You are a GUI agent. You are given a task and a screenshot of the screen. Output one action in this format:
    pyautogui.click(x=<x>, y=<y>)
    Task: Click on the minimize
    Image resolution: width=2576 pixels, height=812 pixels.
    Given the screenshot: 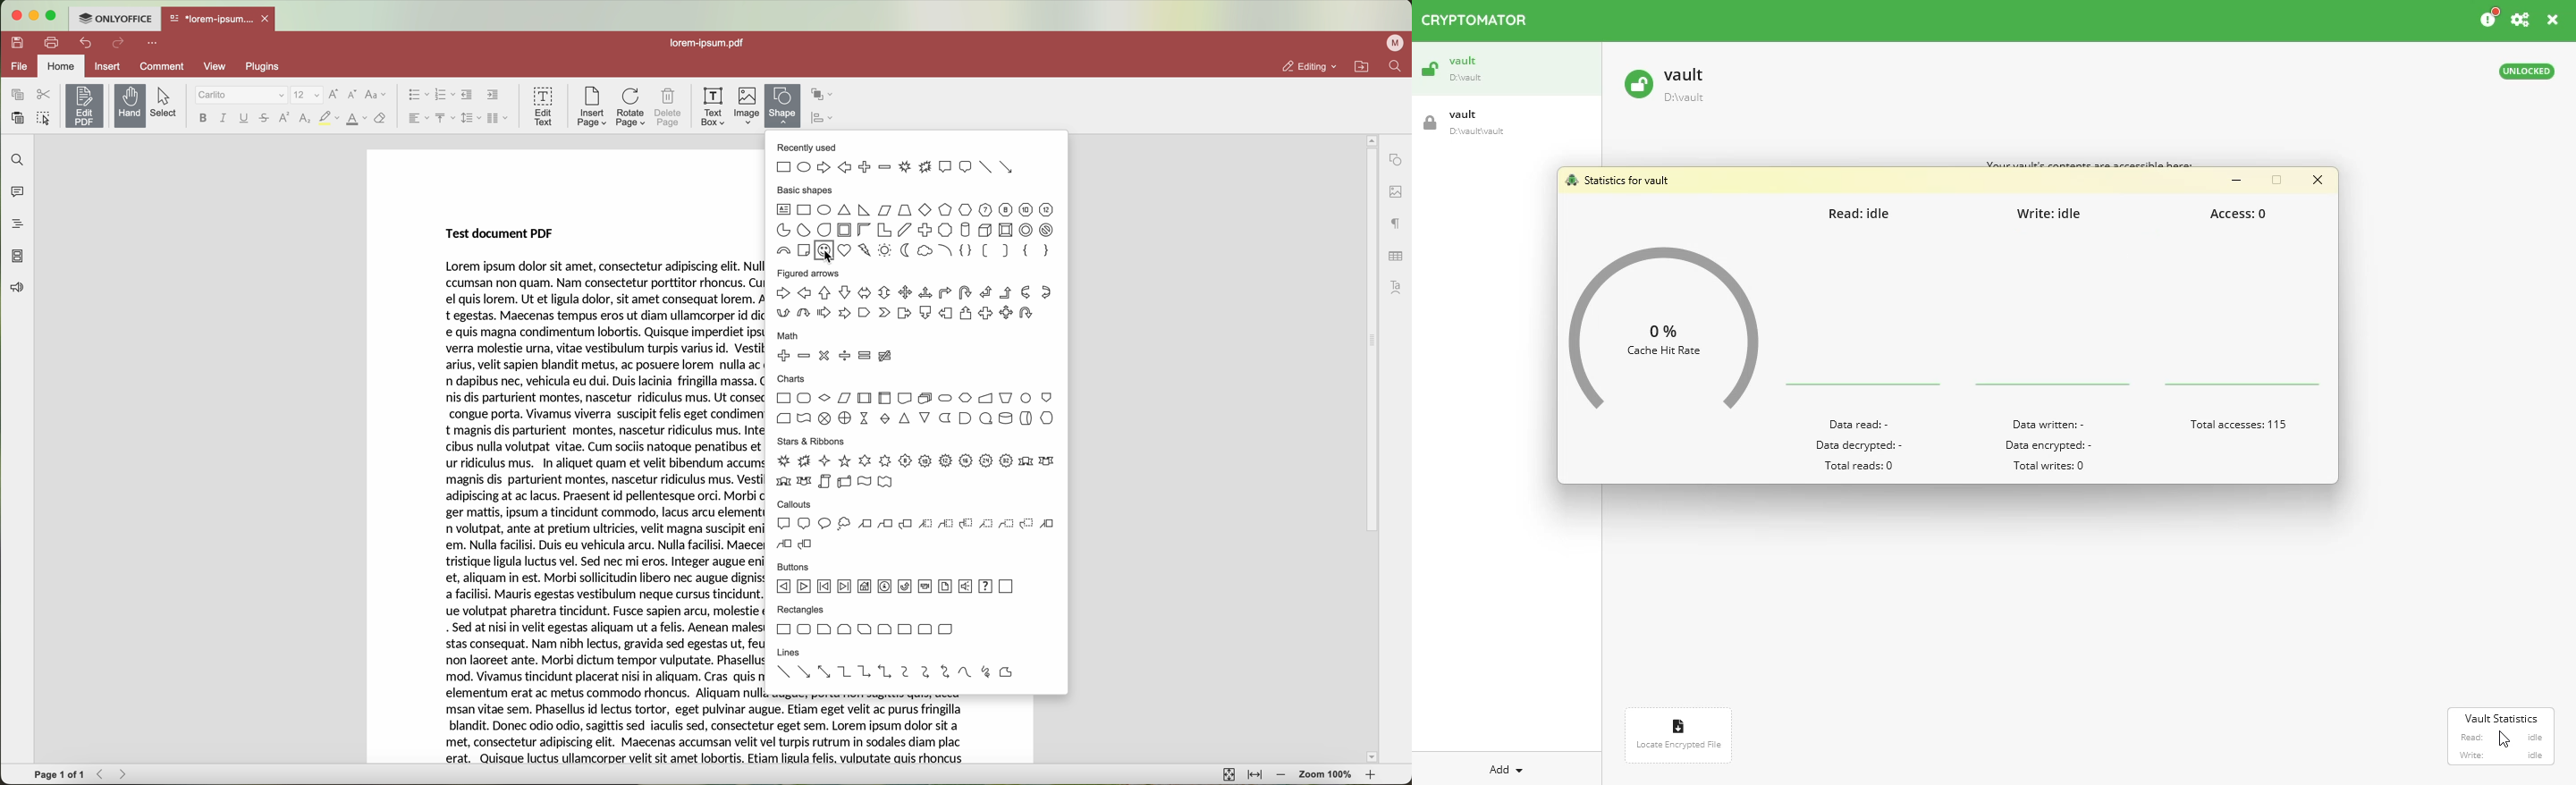 What is the action you would take?
    pyautogui.click(x=2236, y=181)
    